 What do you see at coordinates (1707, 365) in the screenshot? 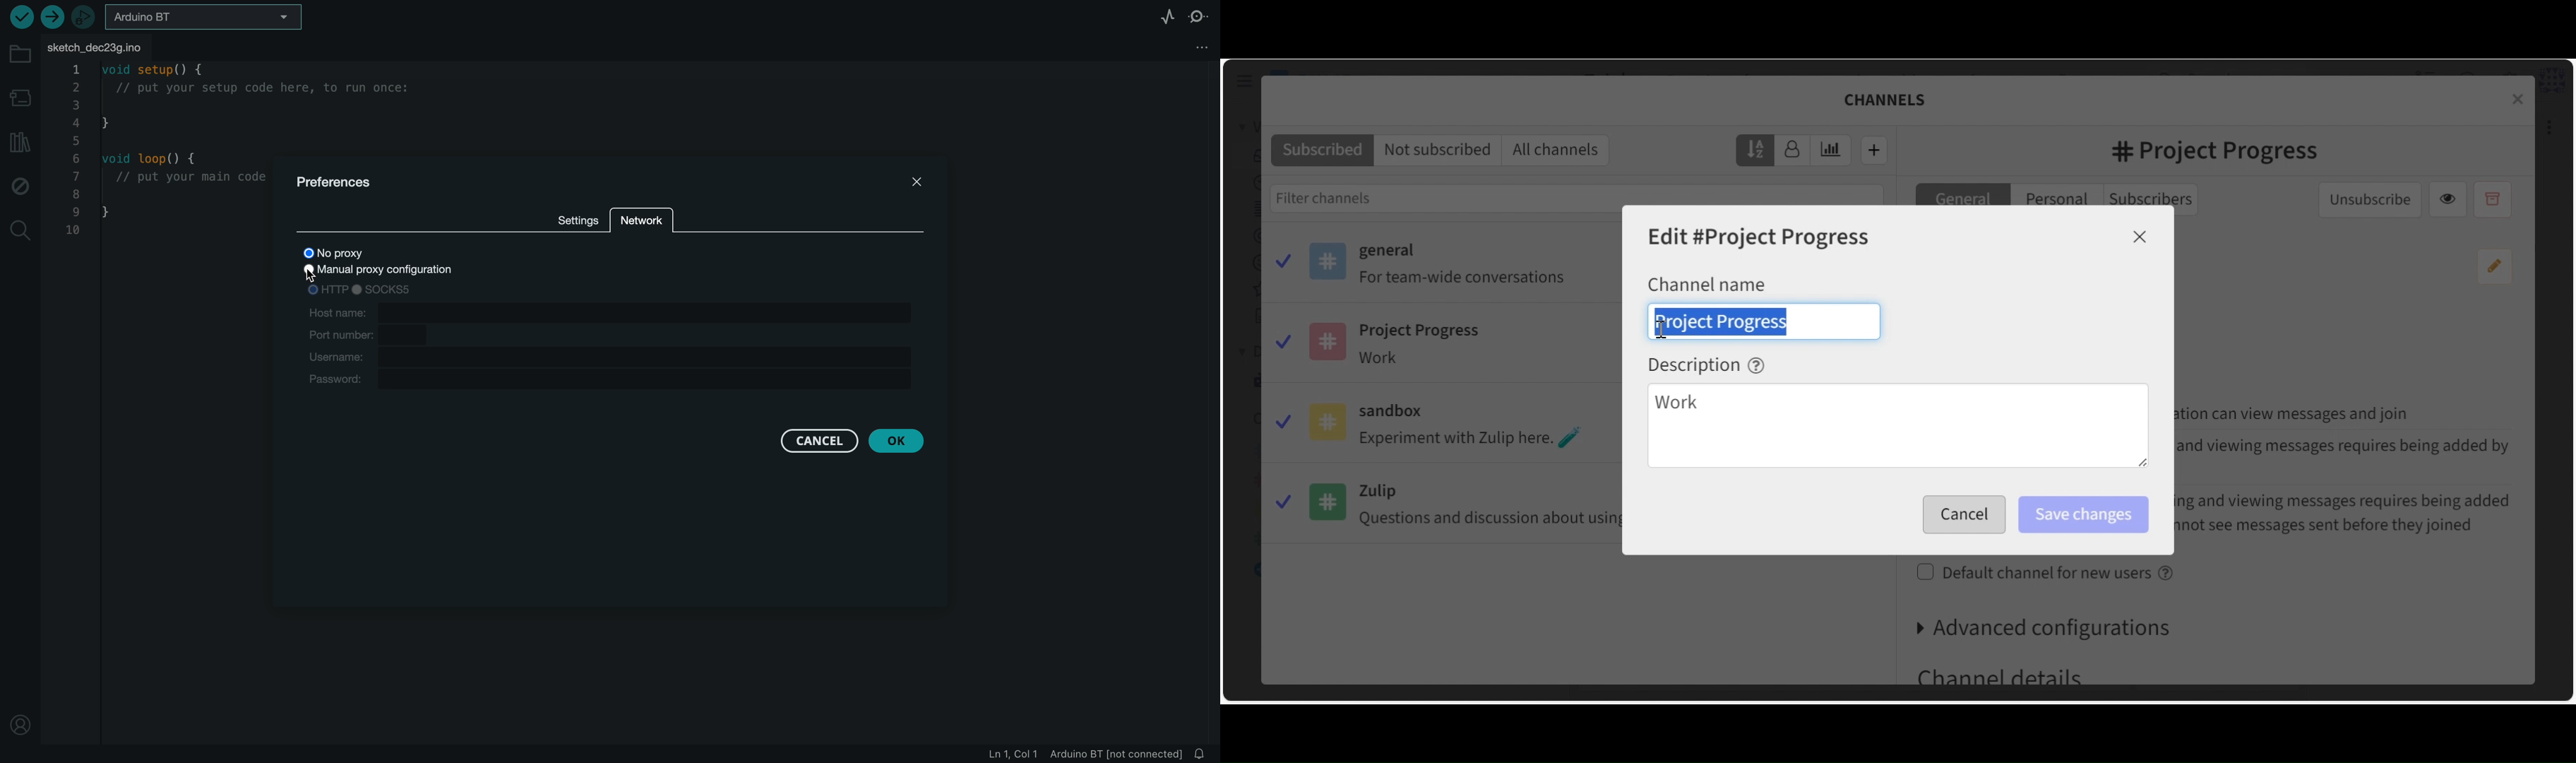
I see `Description` at bounding box center [1707, 365].